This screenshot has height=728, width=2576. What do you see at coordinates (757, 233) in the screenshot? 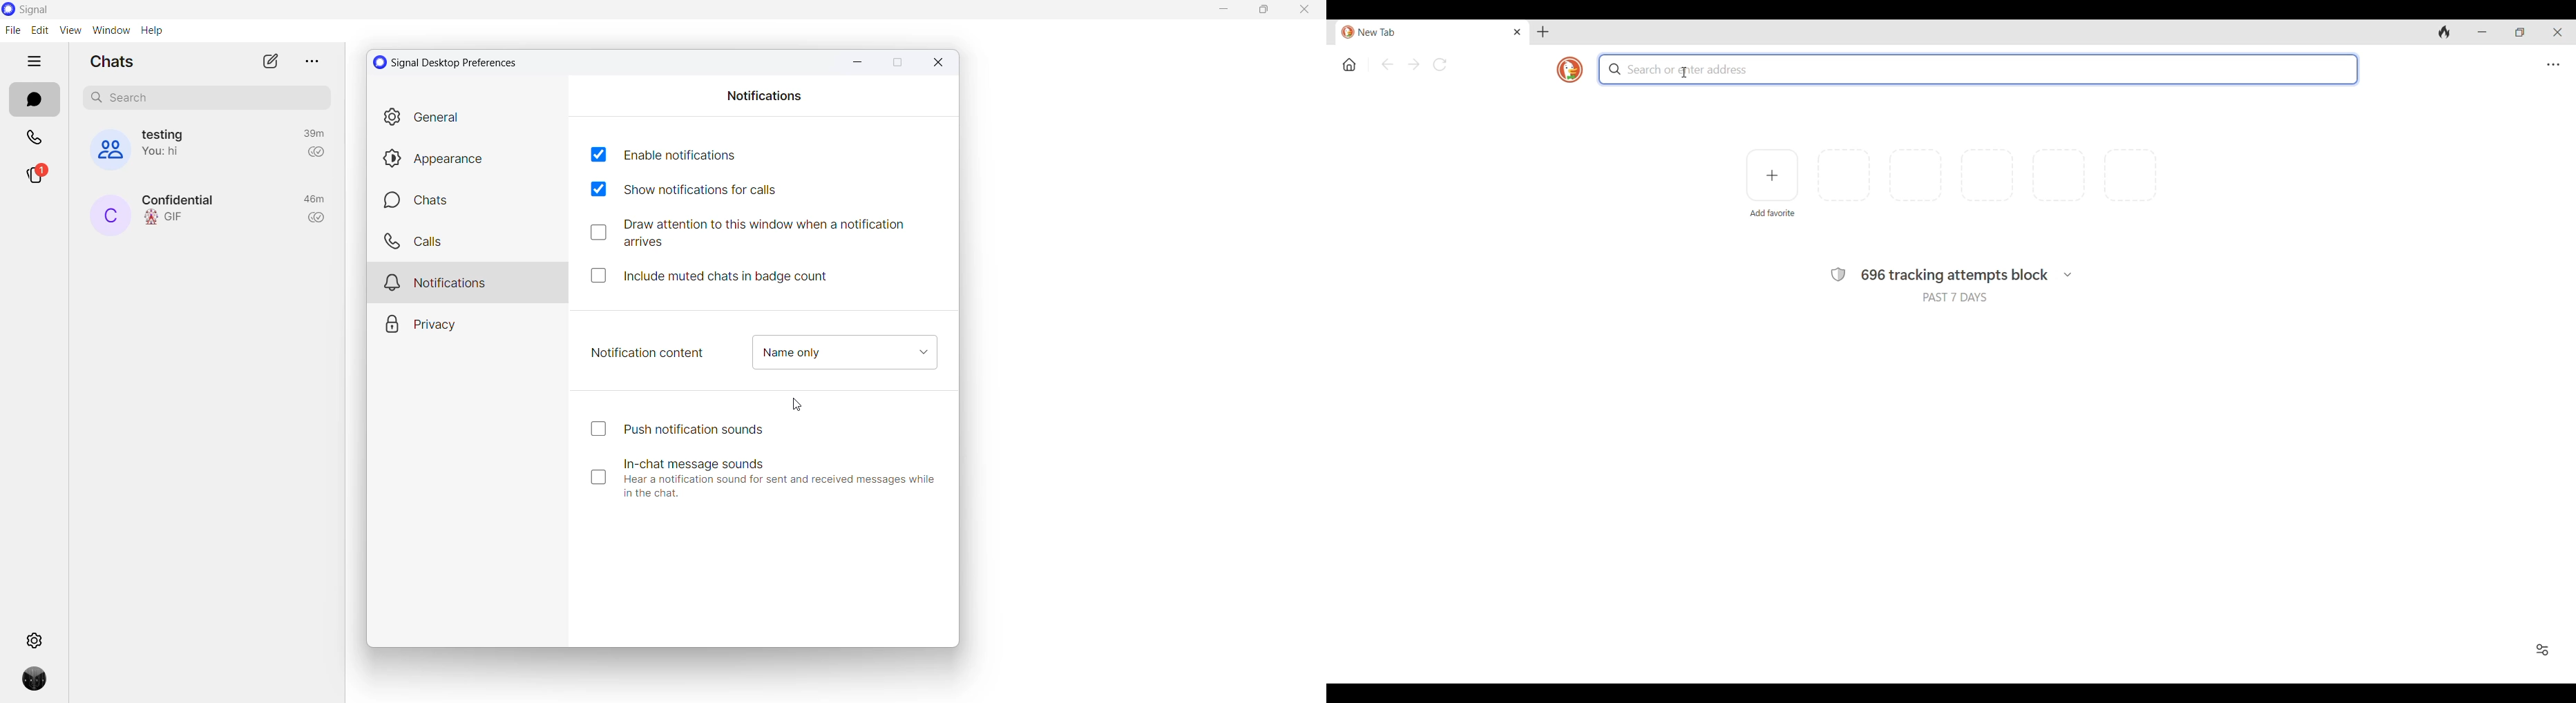
I see `draw attention checkbox` at bounding box center [757, 233].